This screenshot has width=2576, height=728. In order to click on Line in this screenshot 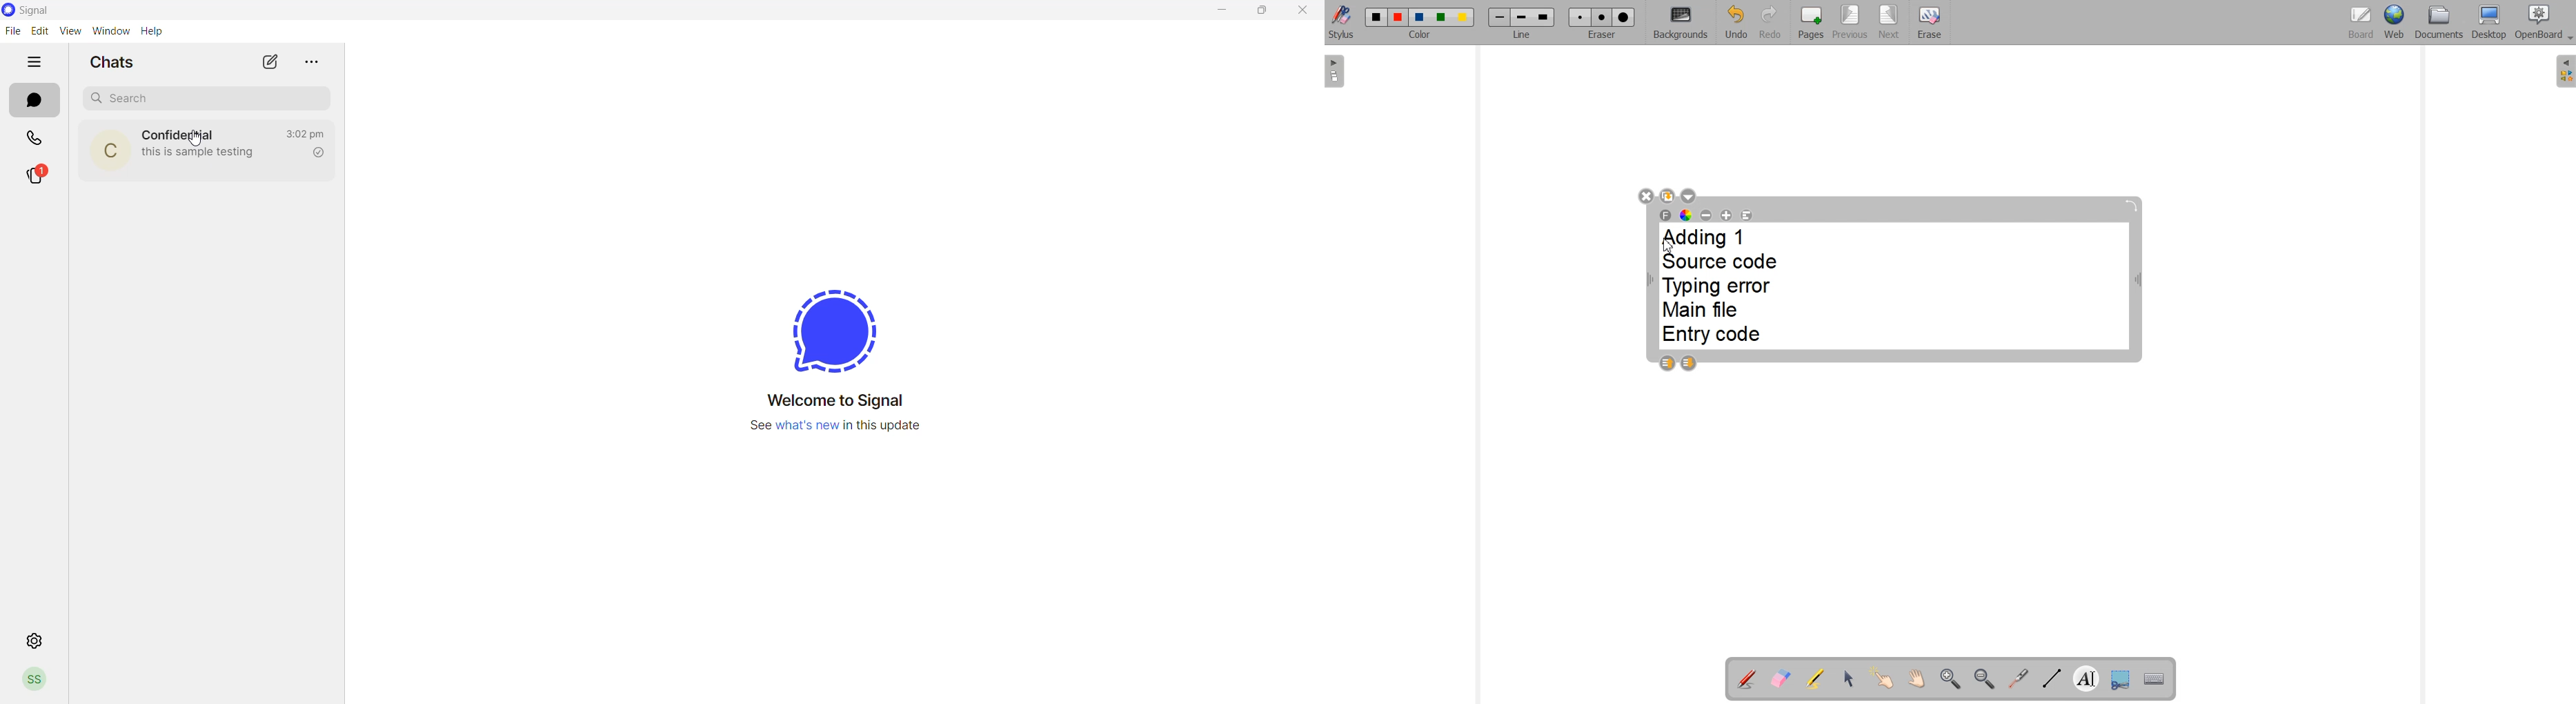, I will do `click(1522, 35)`.